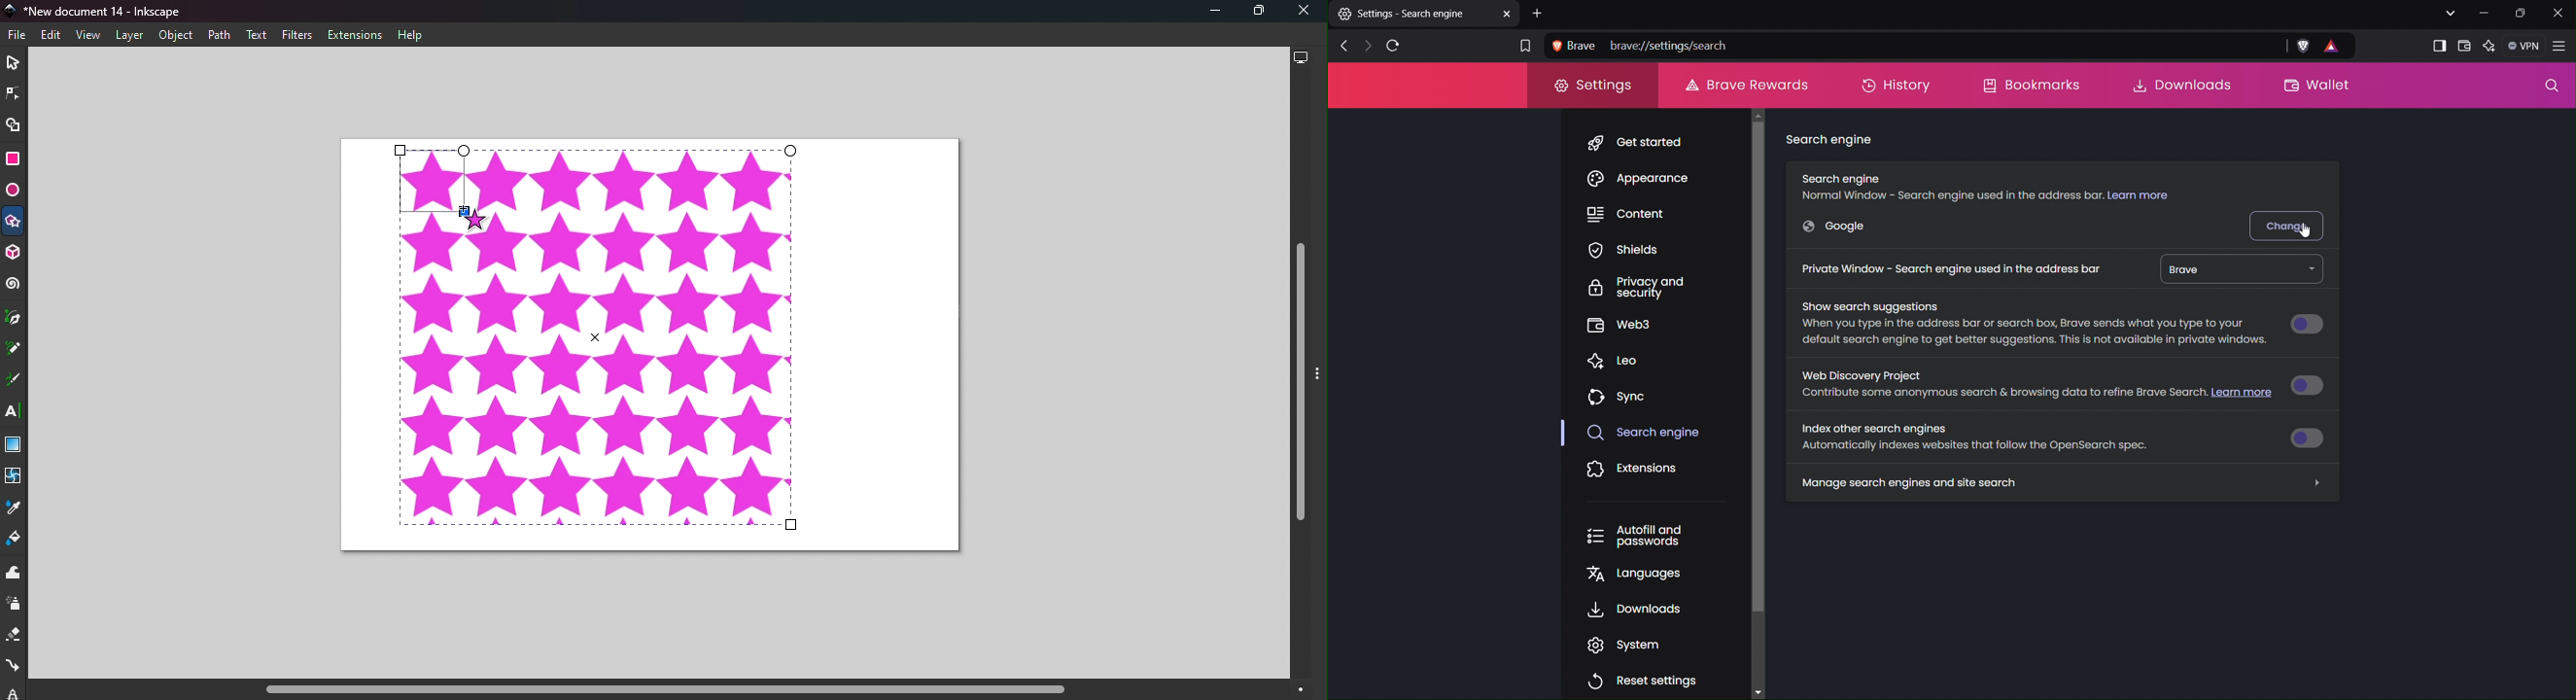  Describe the element at coordinates (15, 412) in the screenshot. I see `Text tool` at that location.